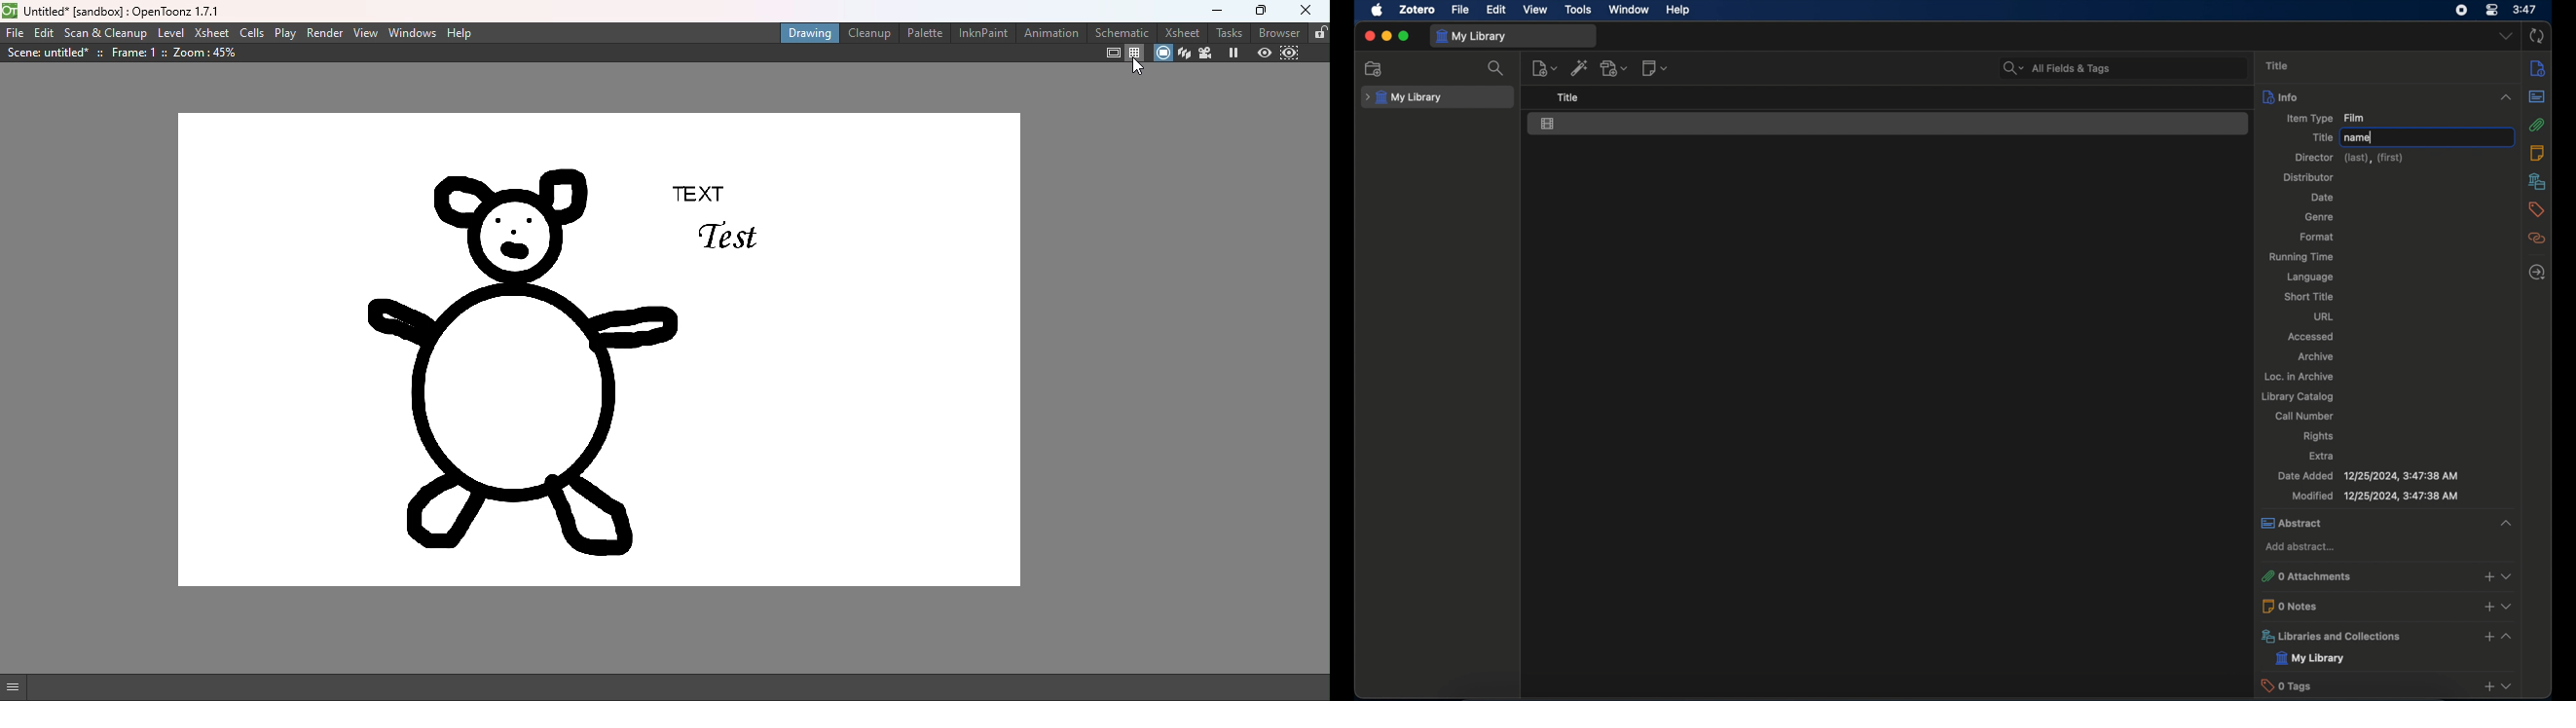 The image size is (2576, 728). I want to click on archive, so click(2315, 356).